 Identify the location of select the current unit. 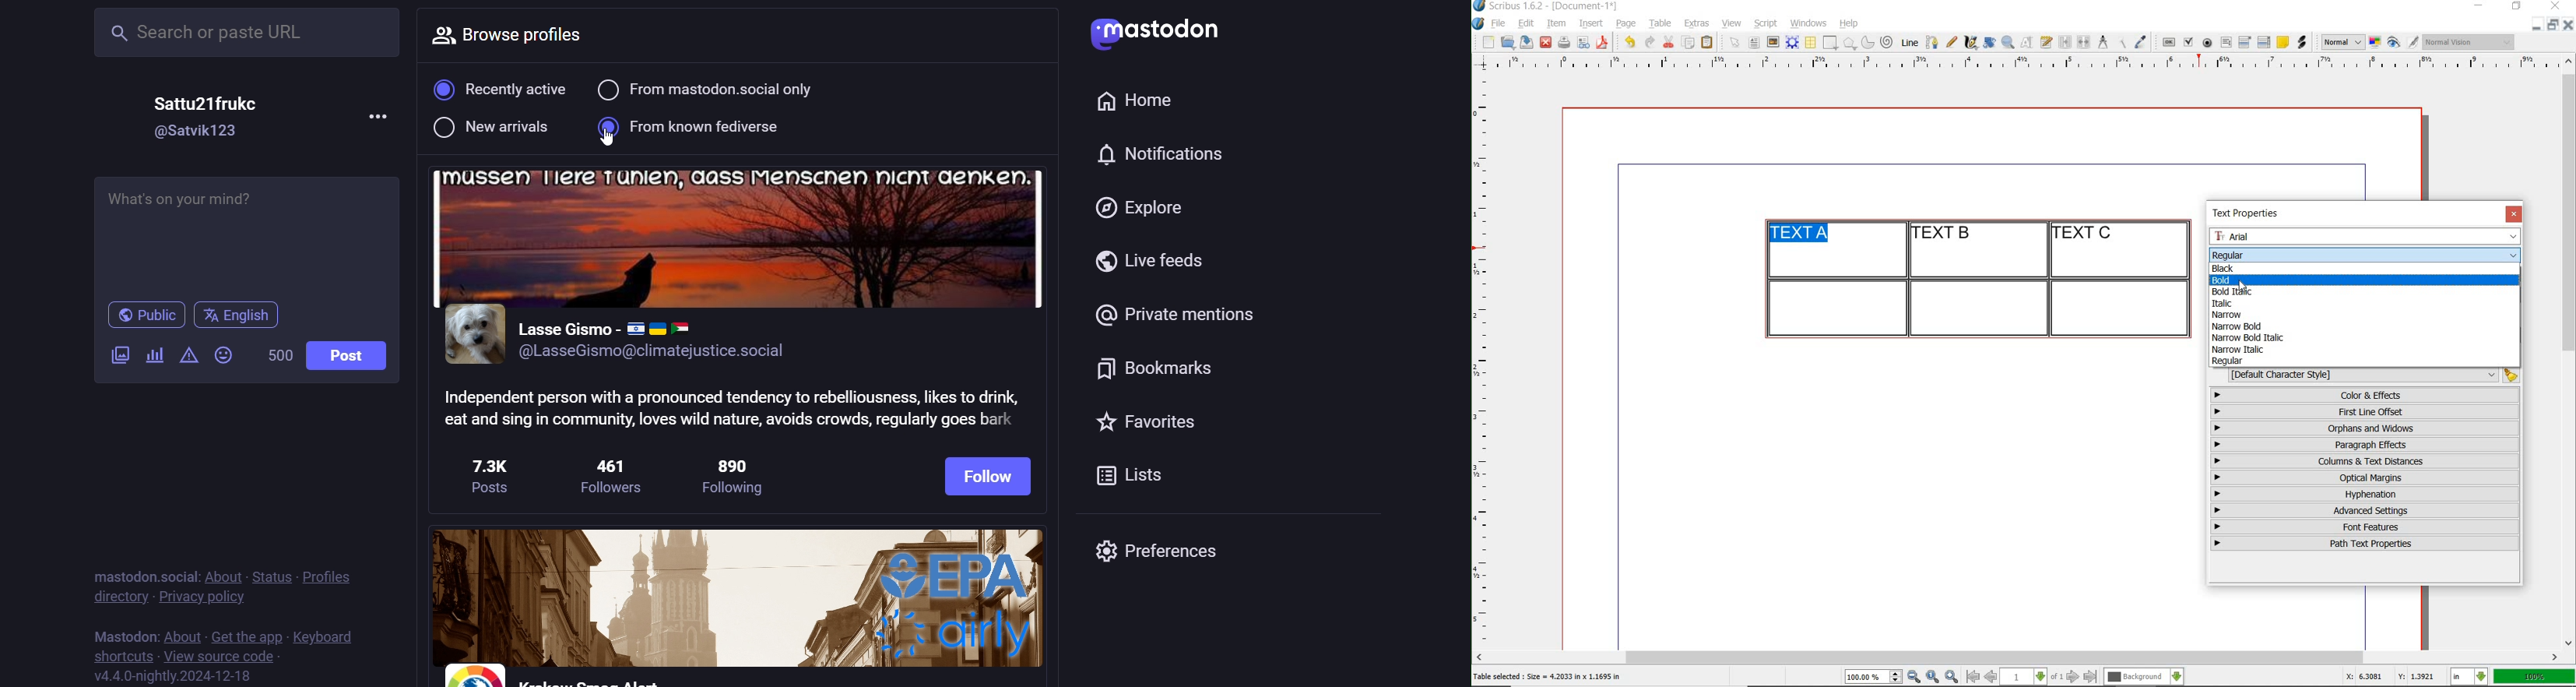
(2470, 677).